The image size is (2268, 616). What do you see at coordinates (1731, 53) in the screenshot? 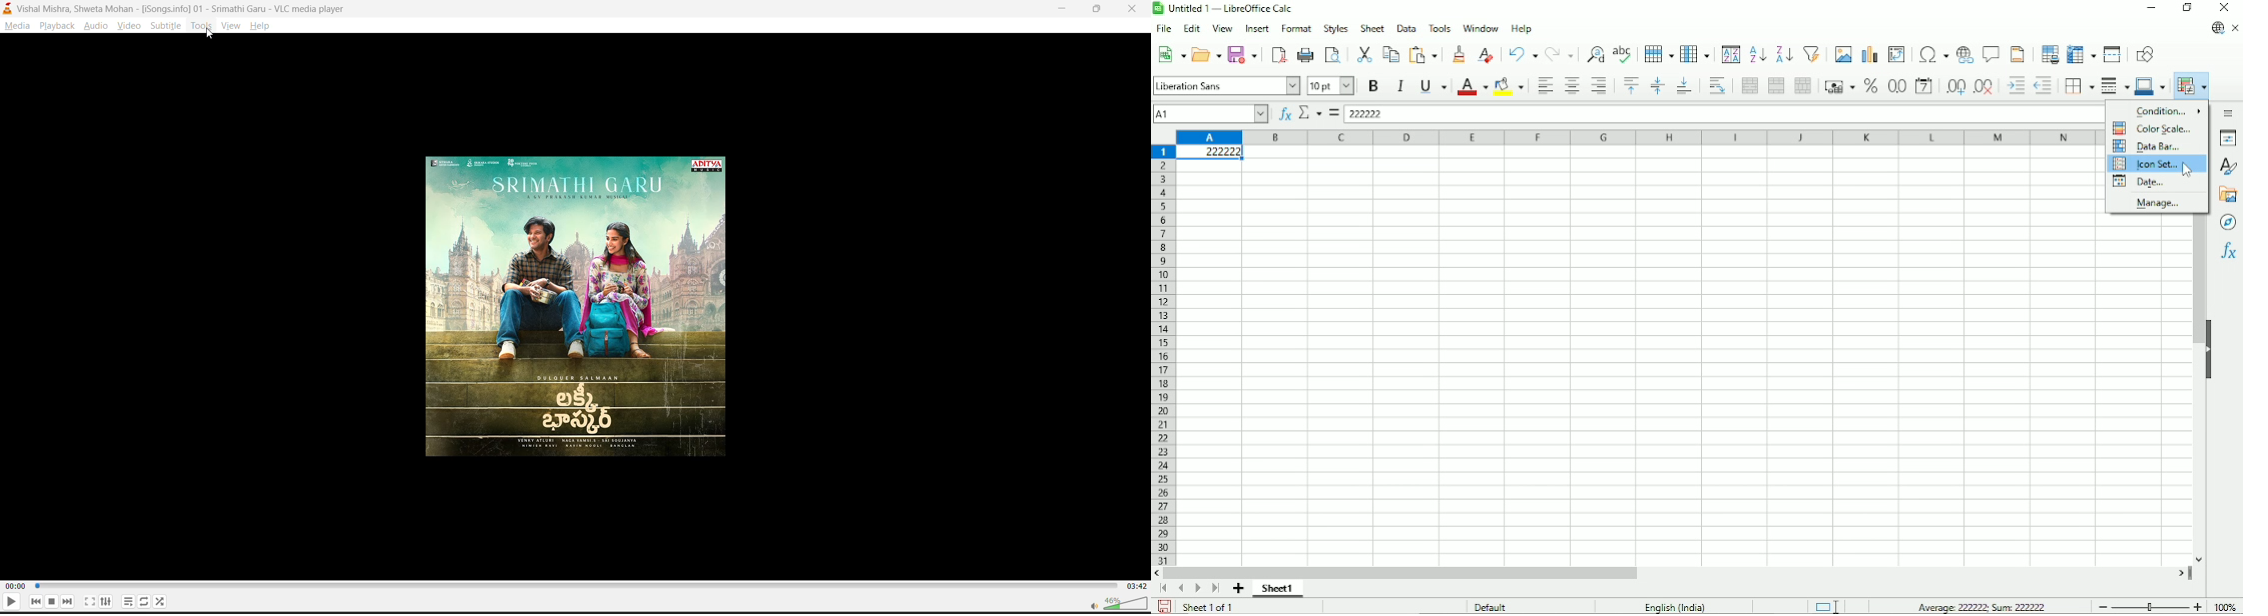
I see `Sort` at bounding box center [1731, 53].